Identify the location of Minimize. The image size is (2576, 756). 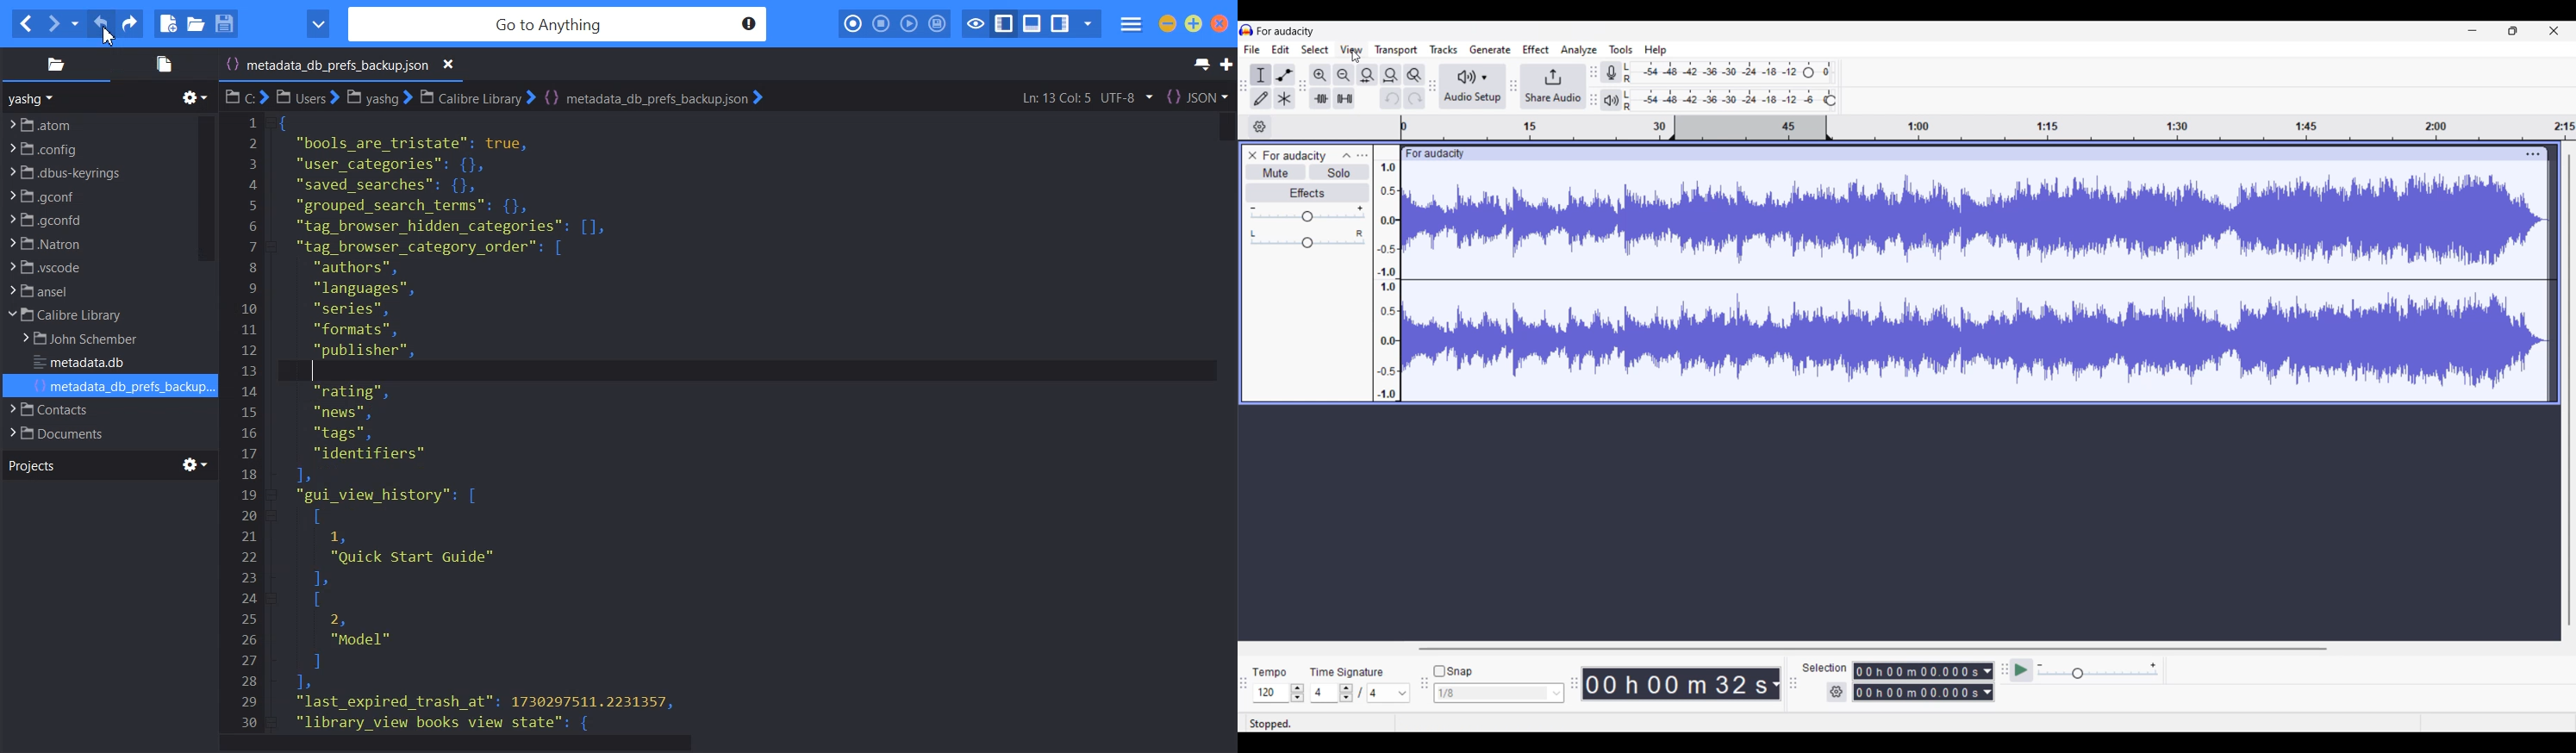
(2473, 31).